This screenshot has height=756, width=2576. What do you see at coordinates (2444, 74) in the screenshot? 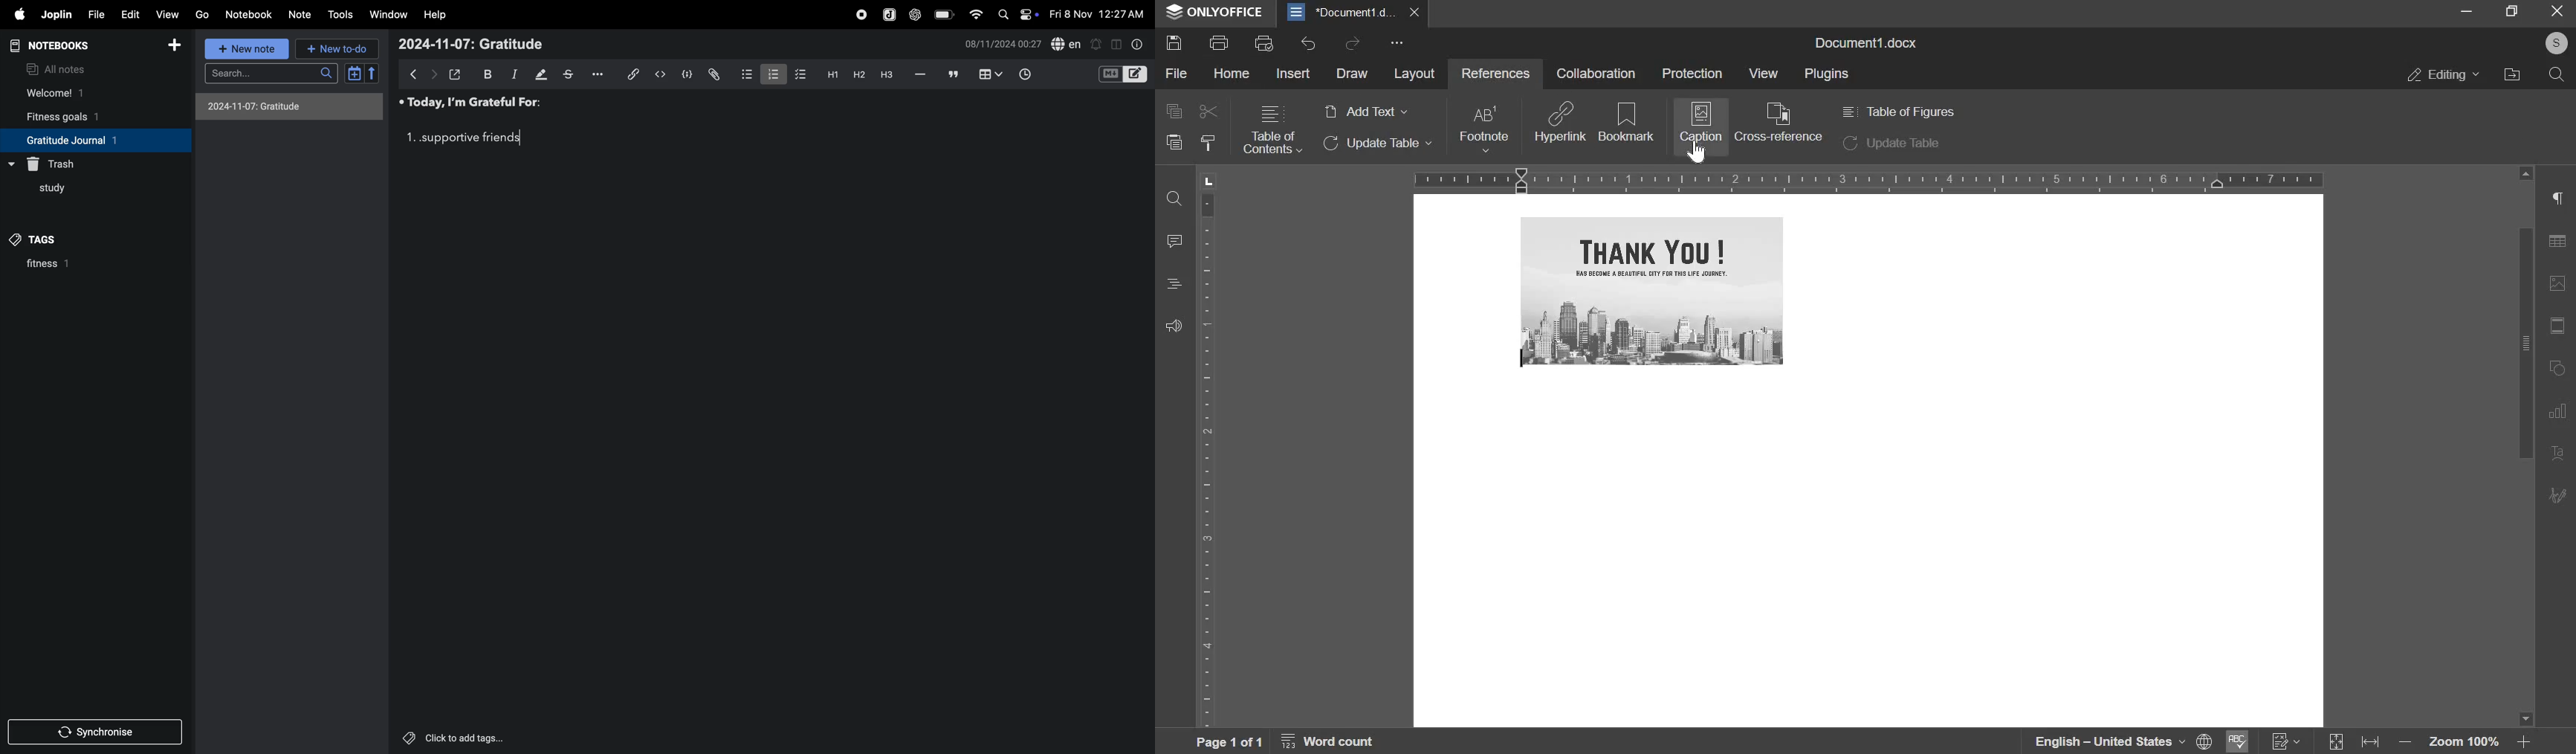
I see `editing` at bounding box center [2444, 74].